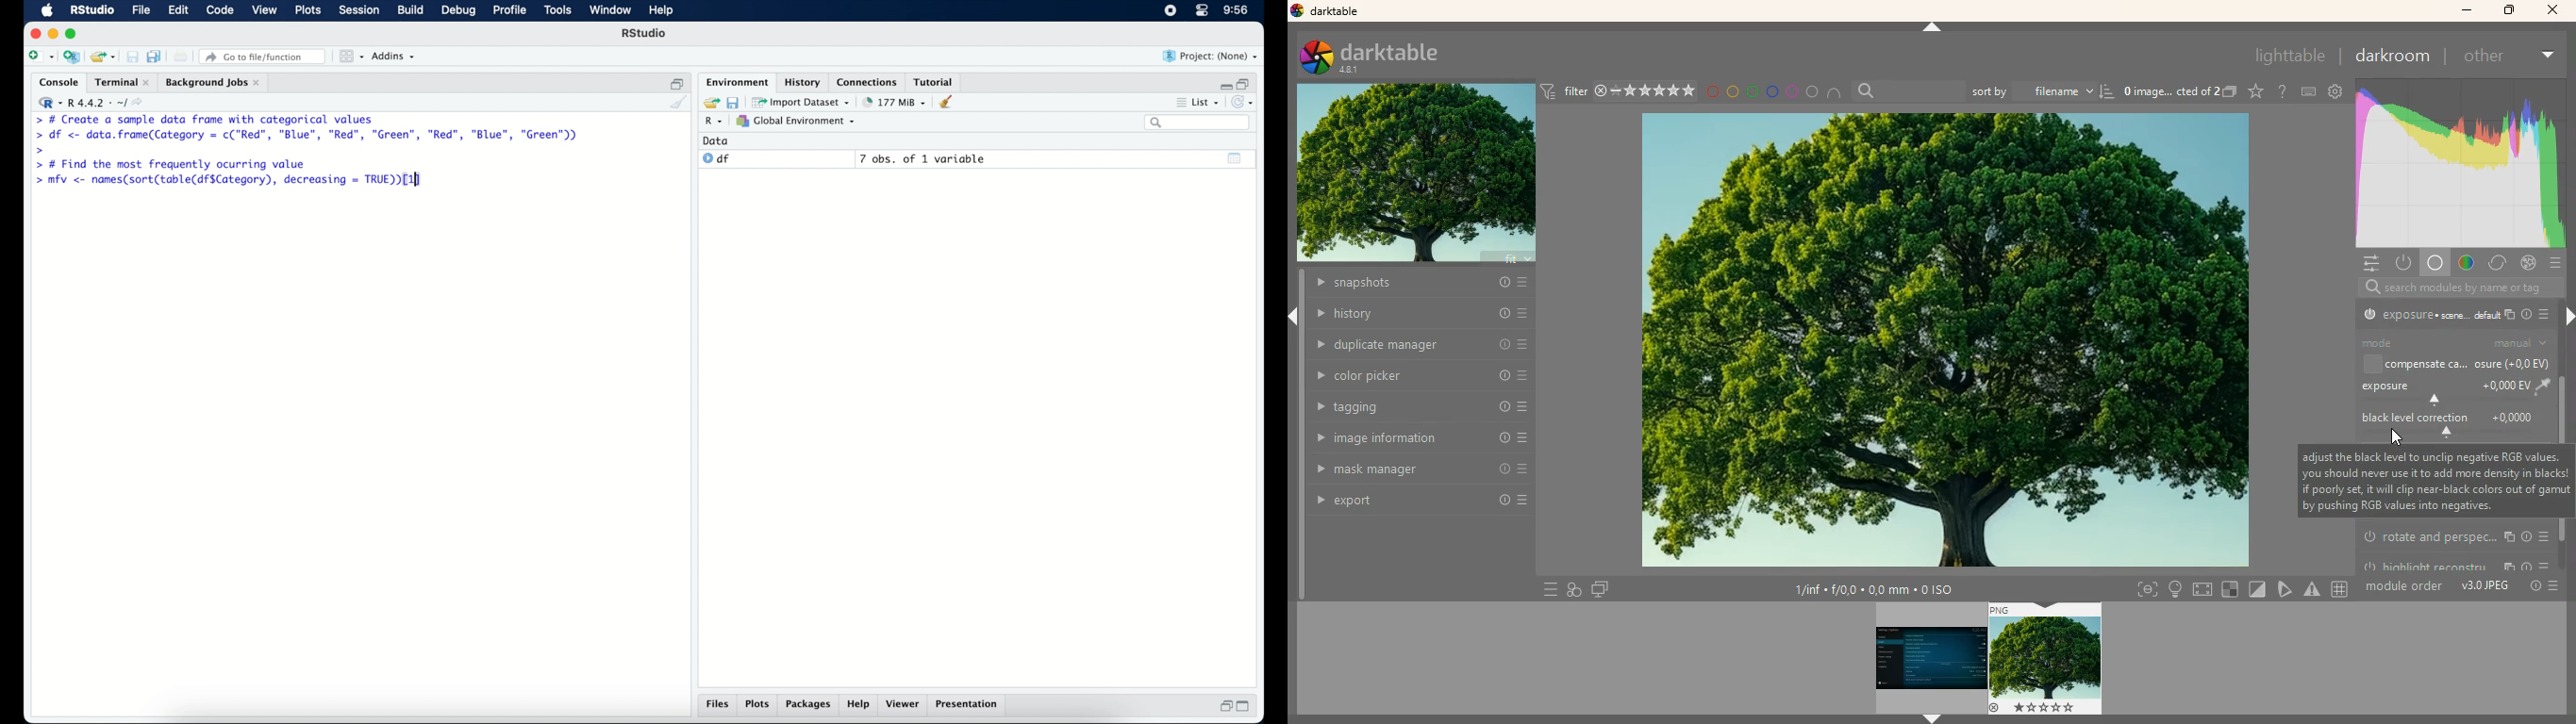 The width and height of the screenshot is (2576, 728). Describe the element at coordinates (923, 160) in the screenshot. I see `7 obs, of 1 variable` at that location.